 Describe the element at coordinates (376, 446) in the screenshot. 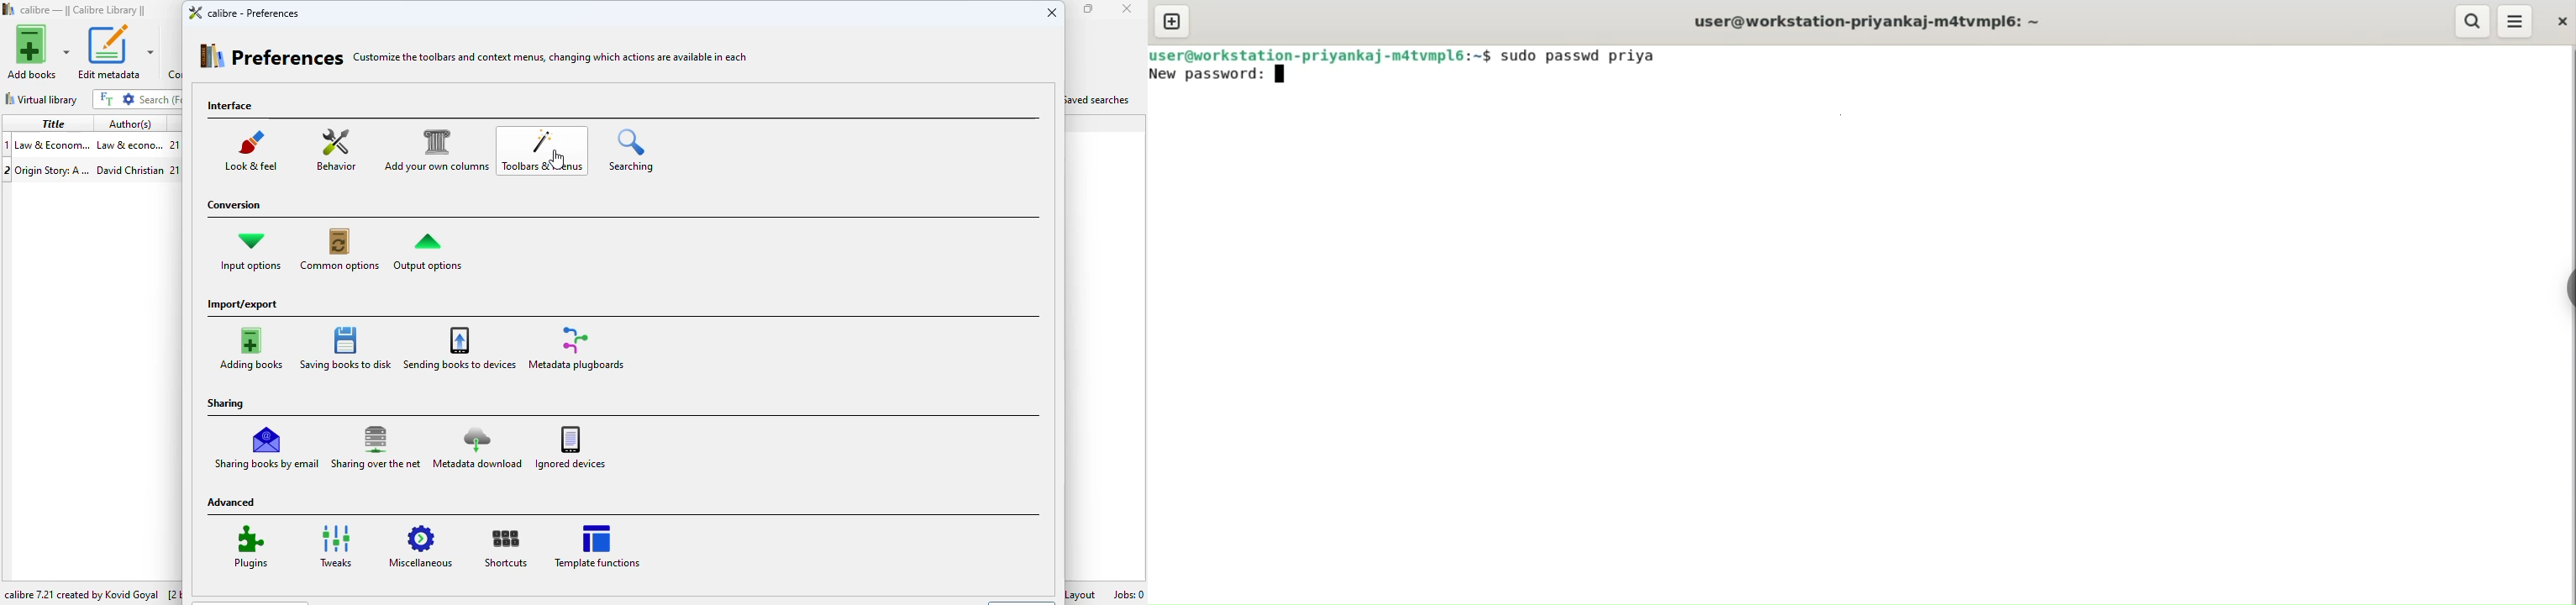

I see `sharing over the net` at that location.